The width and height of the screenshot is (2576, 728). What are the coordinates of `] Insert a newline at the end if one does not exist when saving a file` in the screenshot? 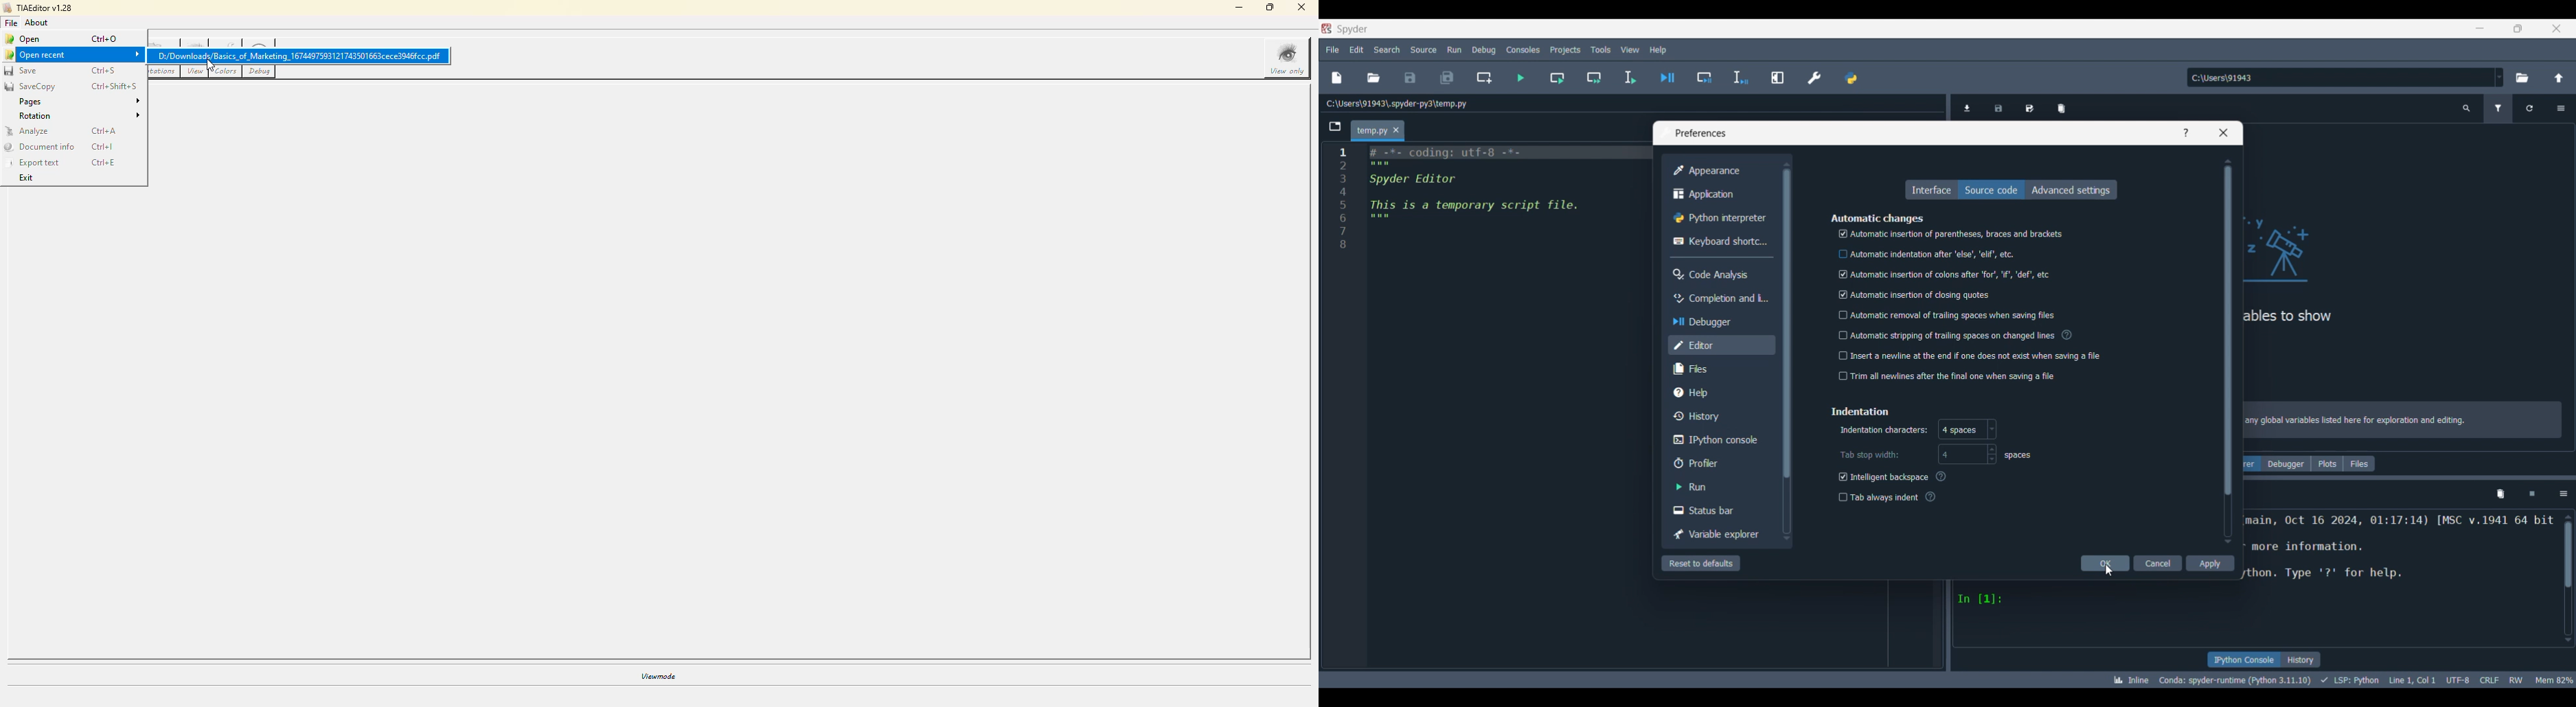 It's located at (1970, 355).